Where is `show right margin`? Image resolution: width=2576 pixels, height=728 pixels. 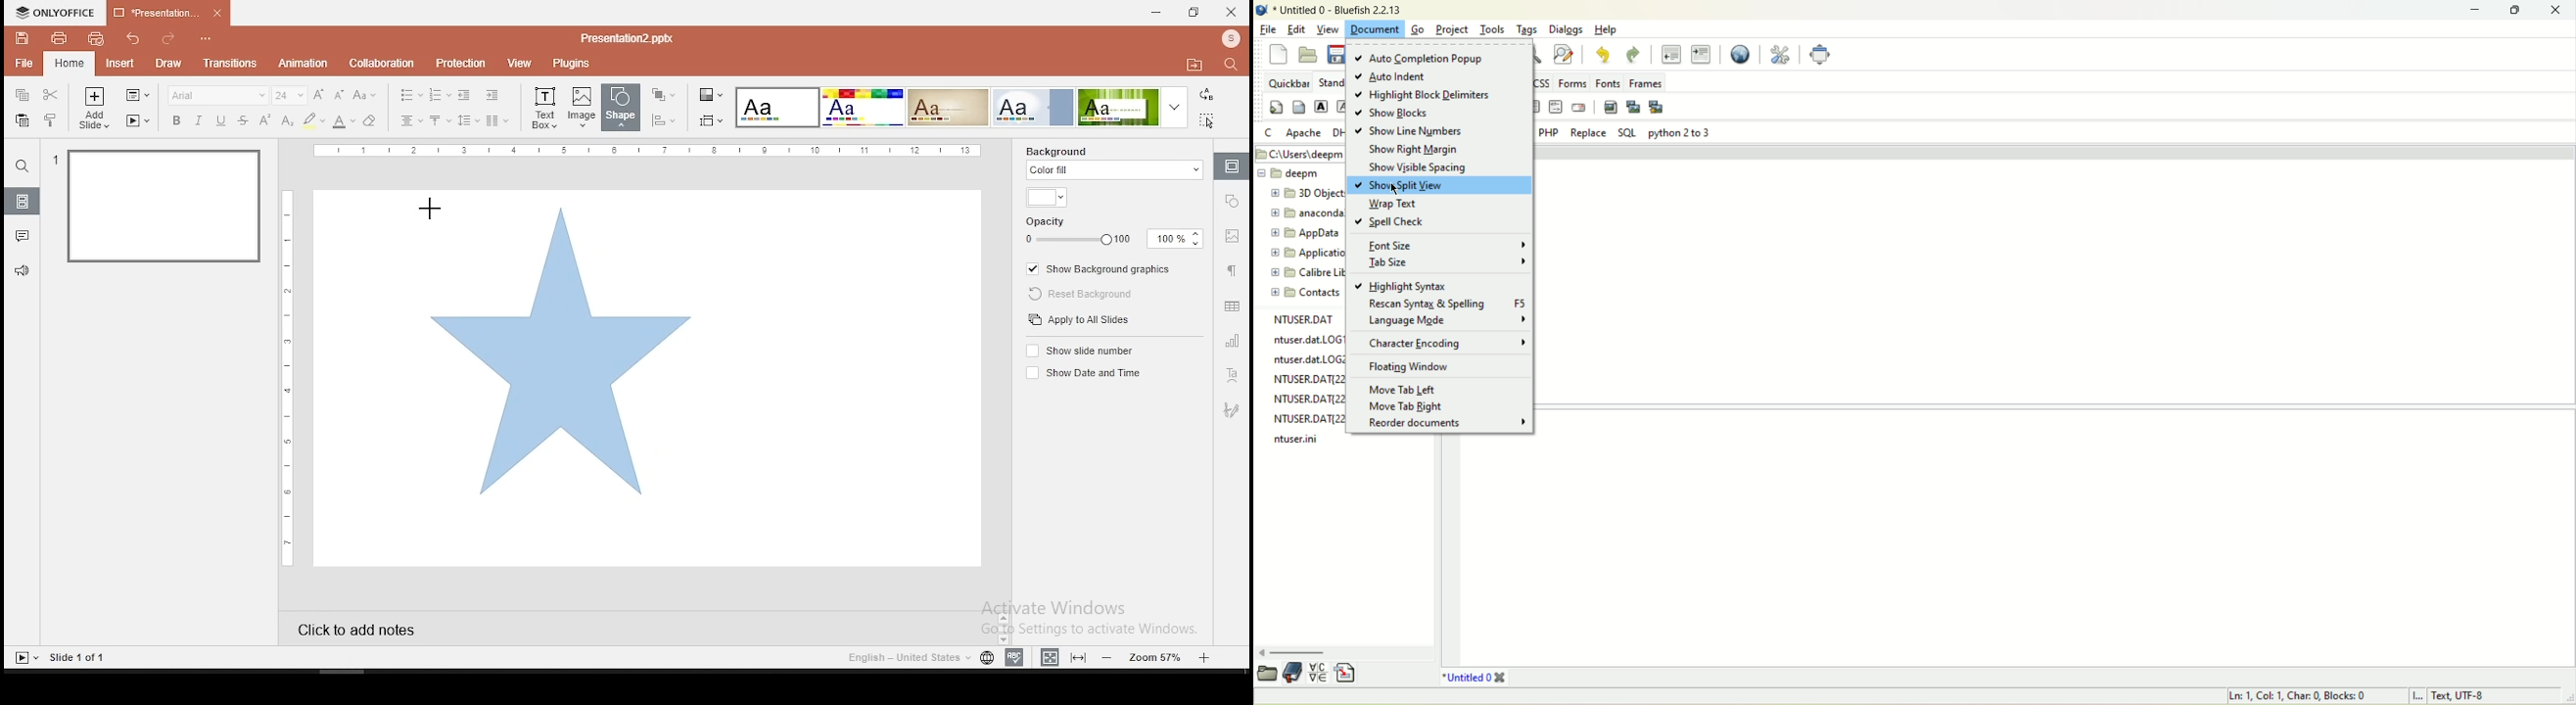
show right margin is located at coordinates (1412, 149).